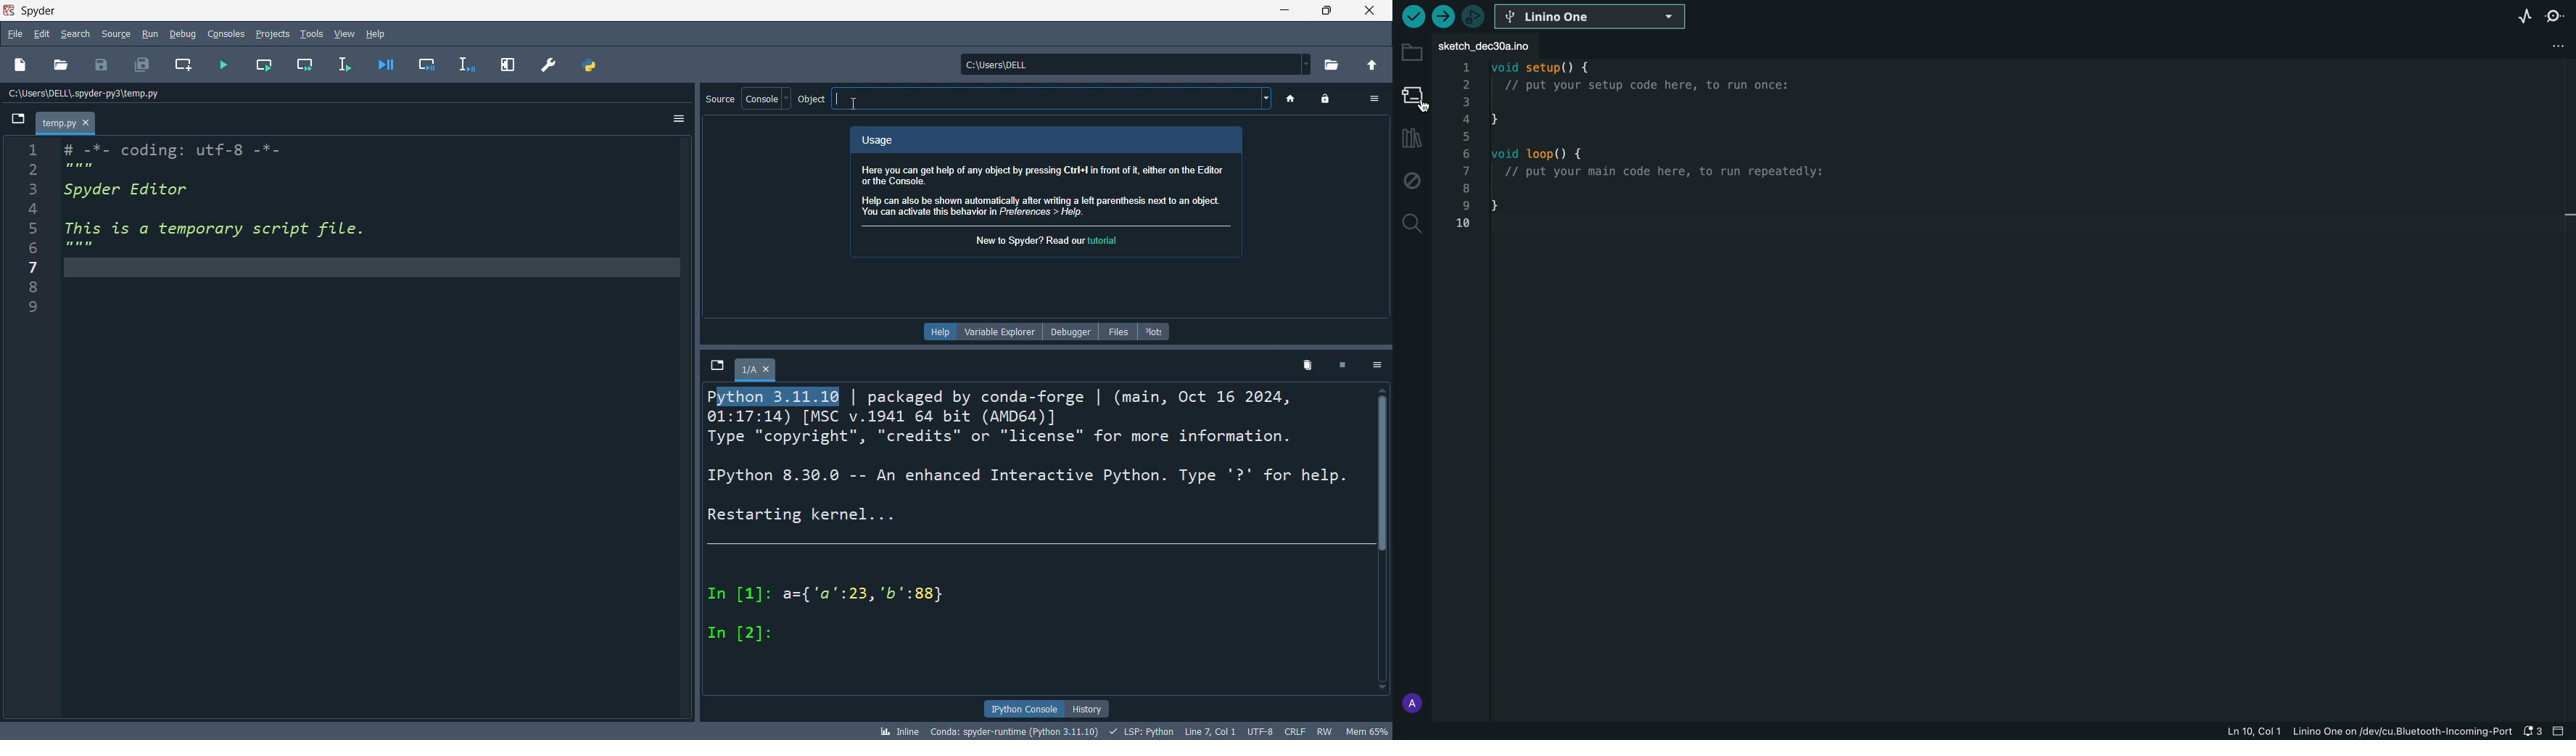 The image size is (2576, 756). What do you see at coordinates (1066, 333) in the screenshot?
I see `debugger` at bounding box center [1066, 333].